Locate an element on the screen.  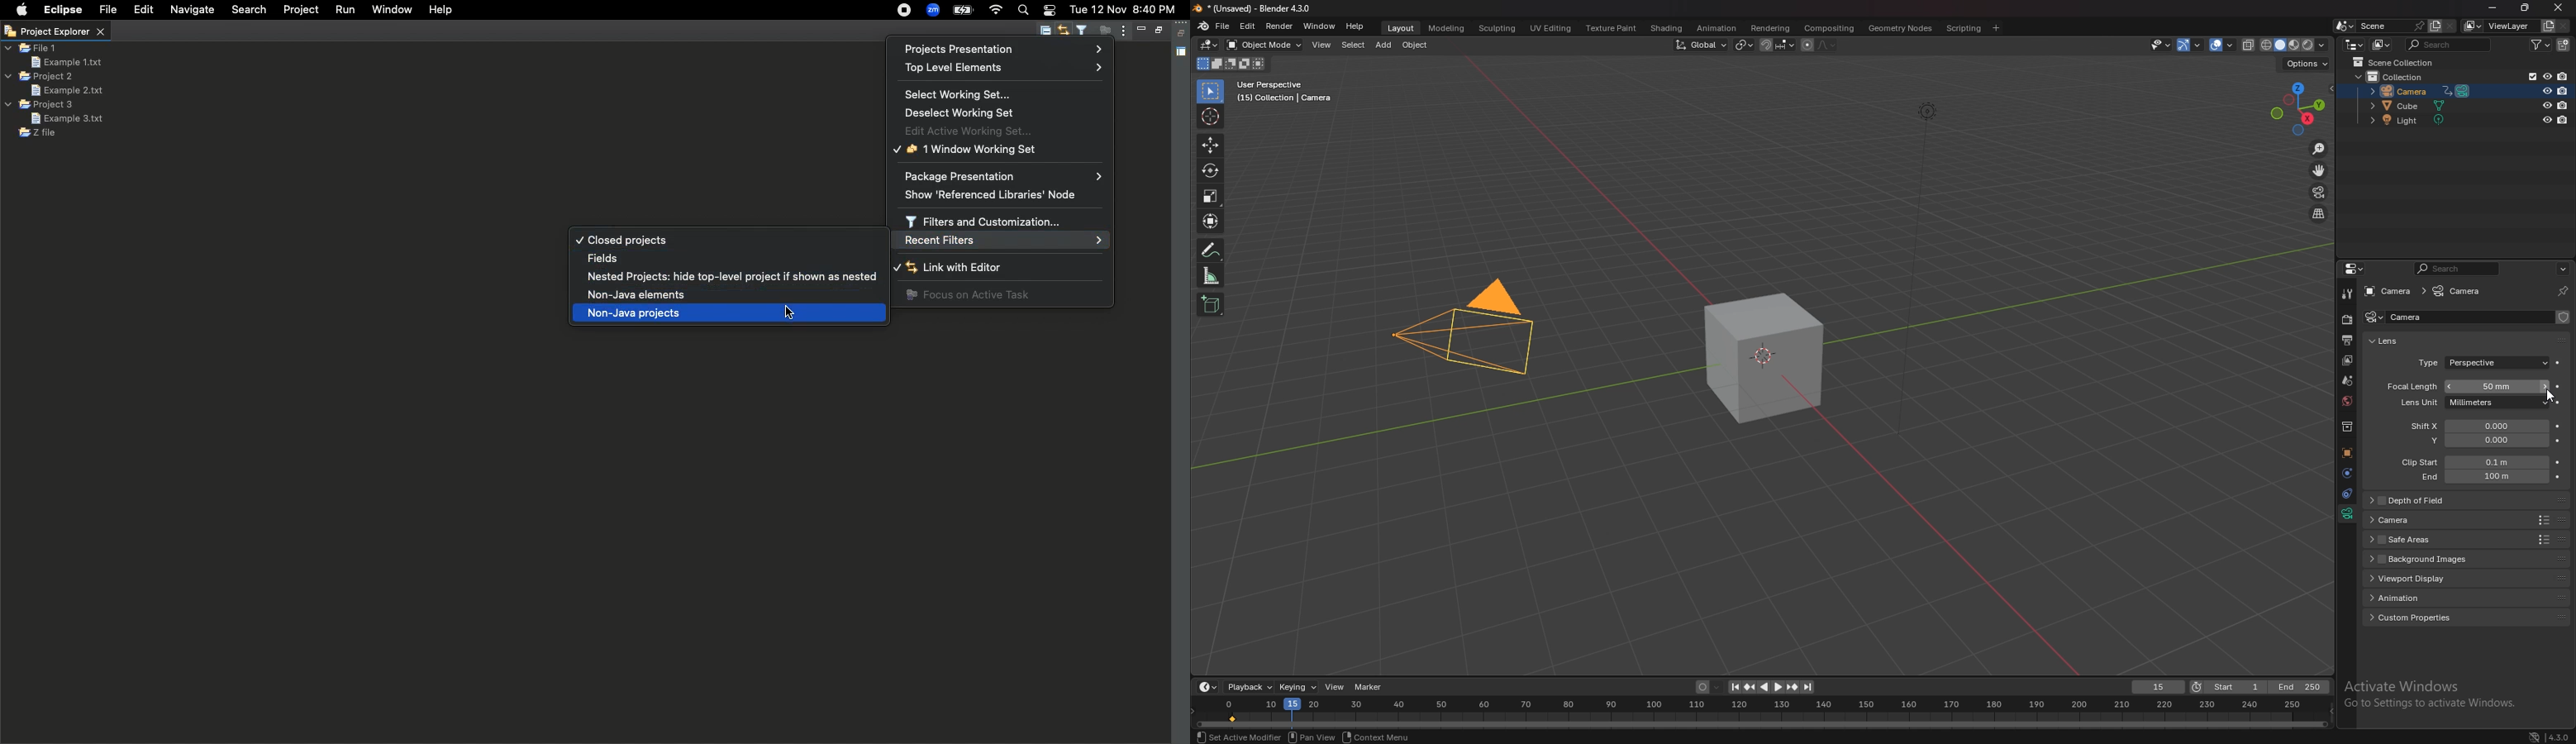
proportional editing falloff is located at coordinates (1829, 44).